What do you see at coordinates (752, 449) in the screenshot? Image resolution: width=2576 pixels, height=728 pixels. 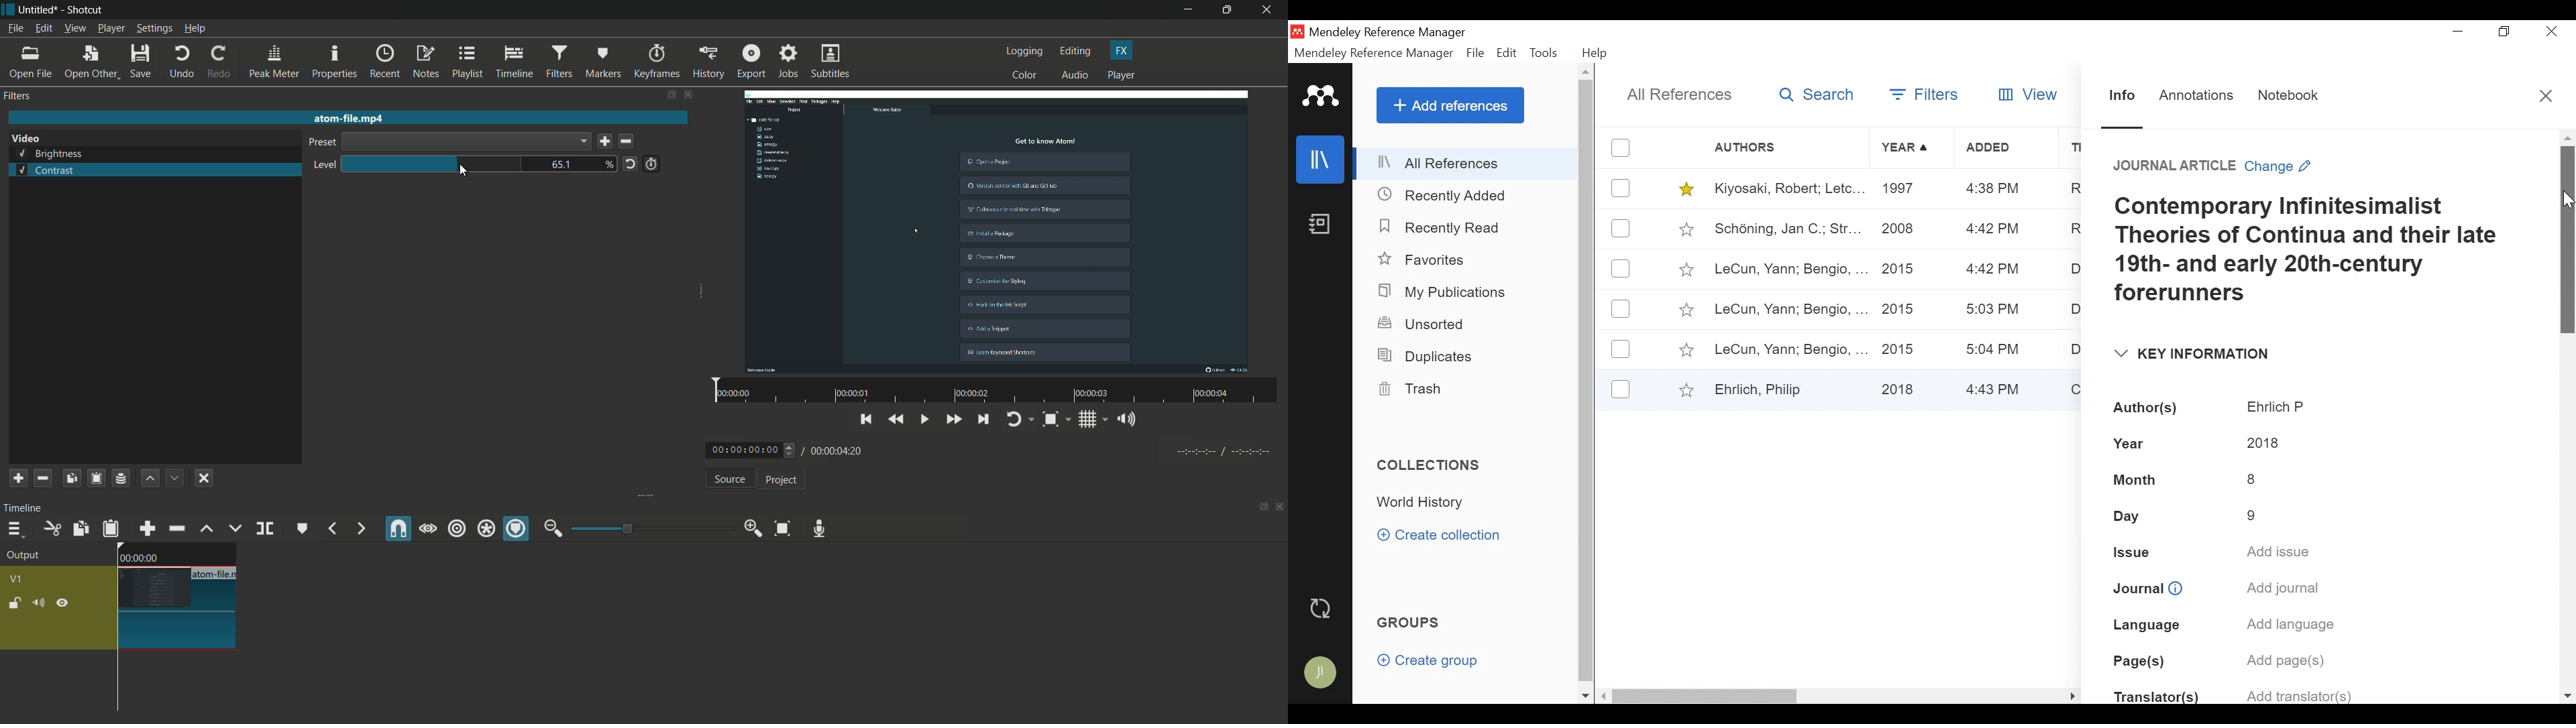 I see `00:00:00:00 (current time)` at bounding box center [752, 449].